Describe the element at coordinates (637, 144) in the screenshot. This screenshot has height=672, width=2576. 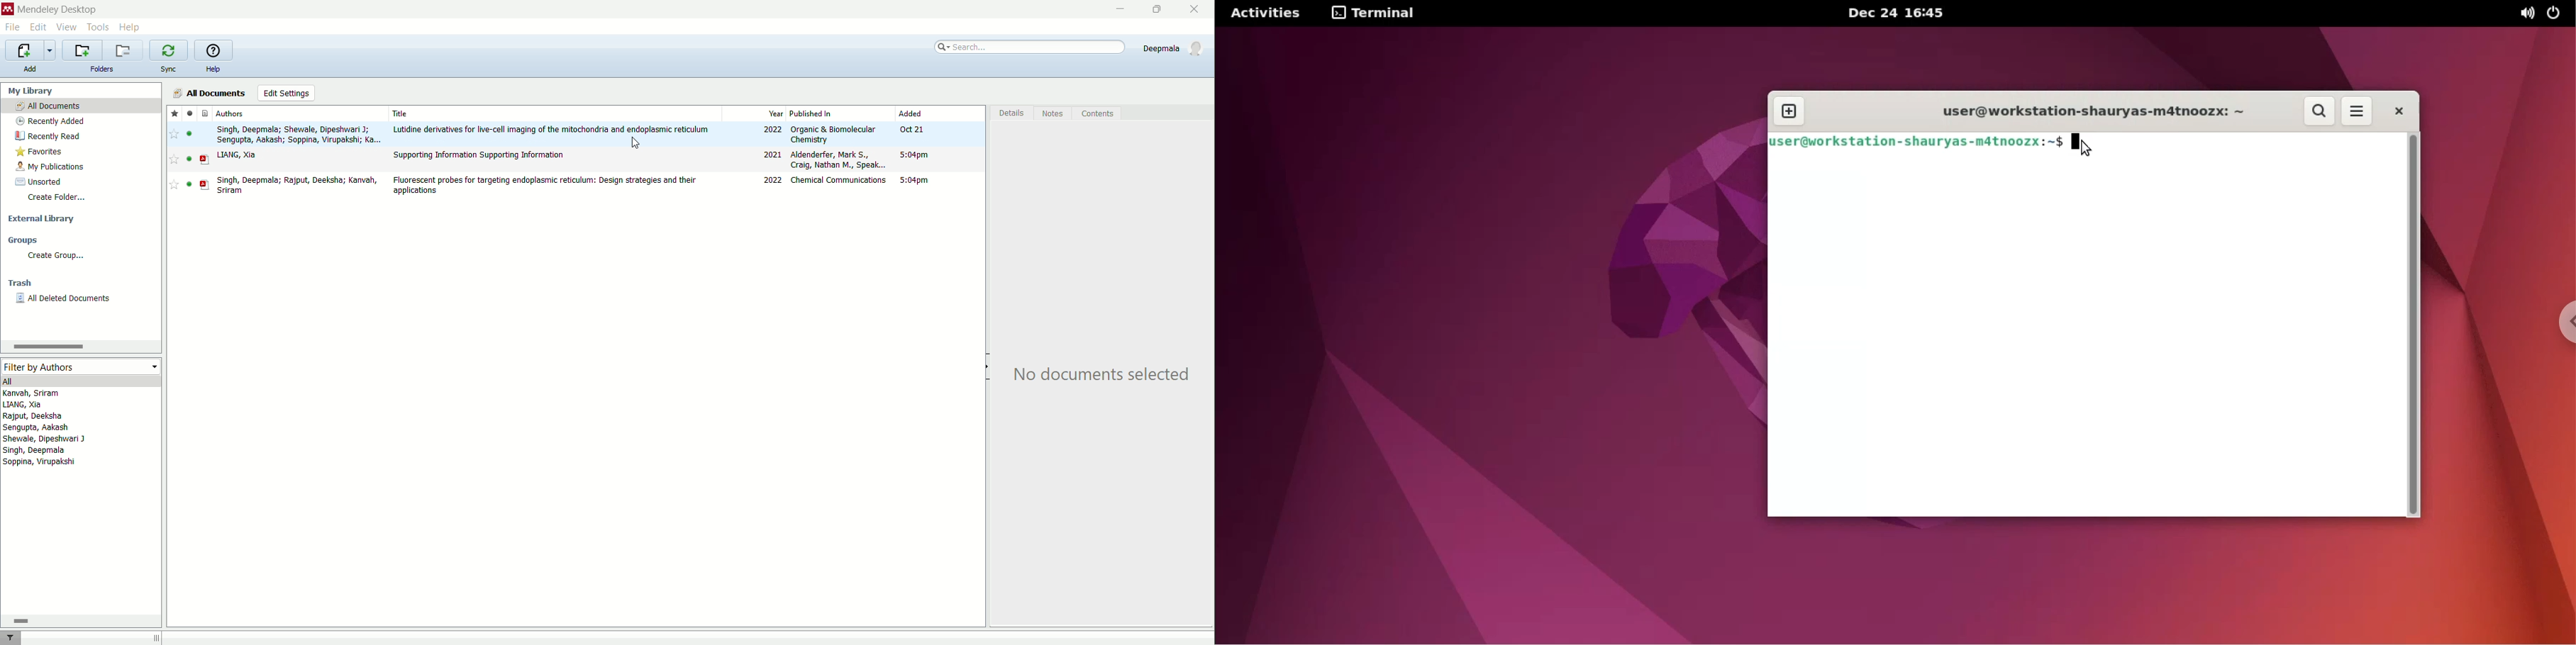
I see `cursor` at that location.